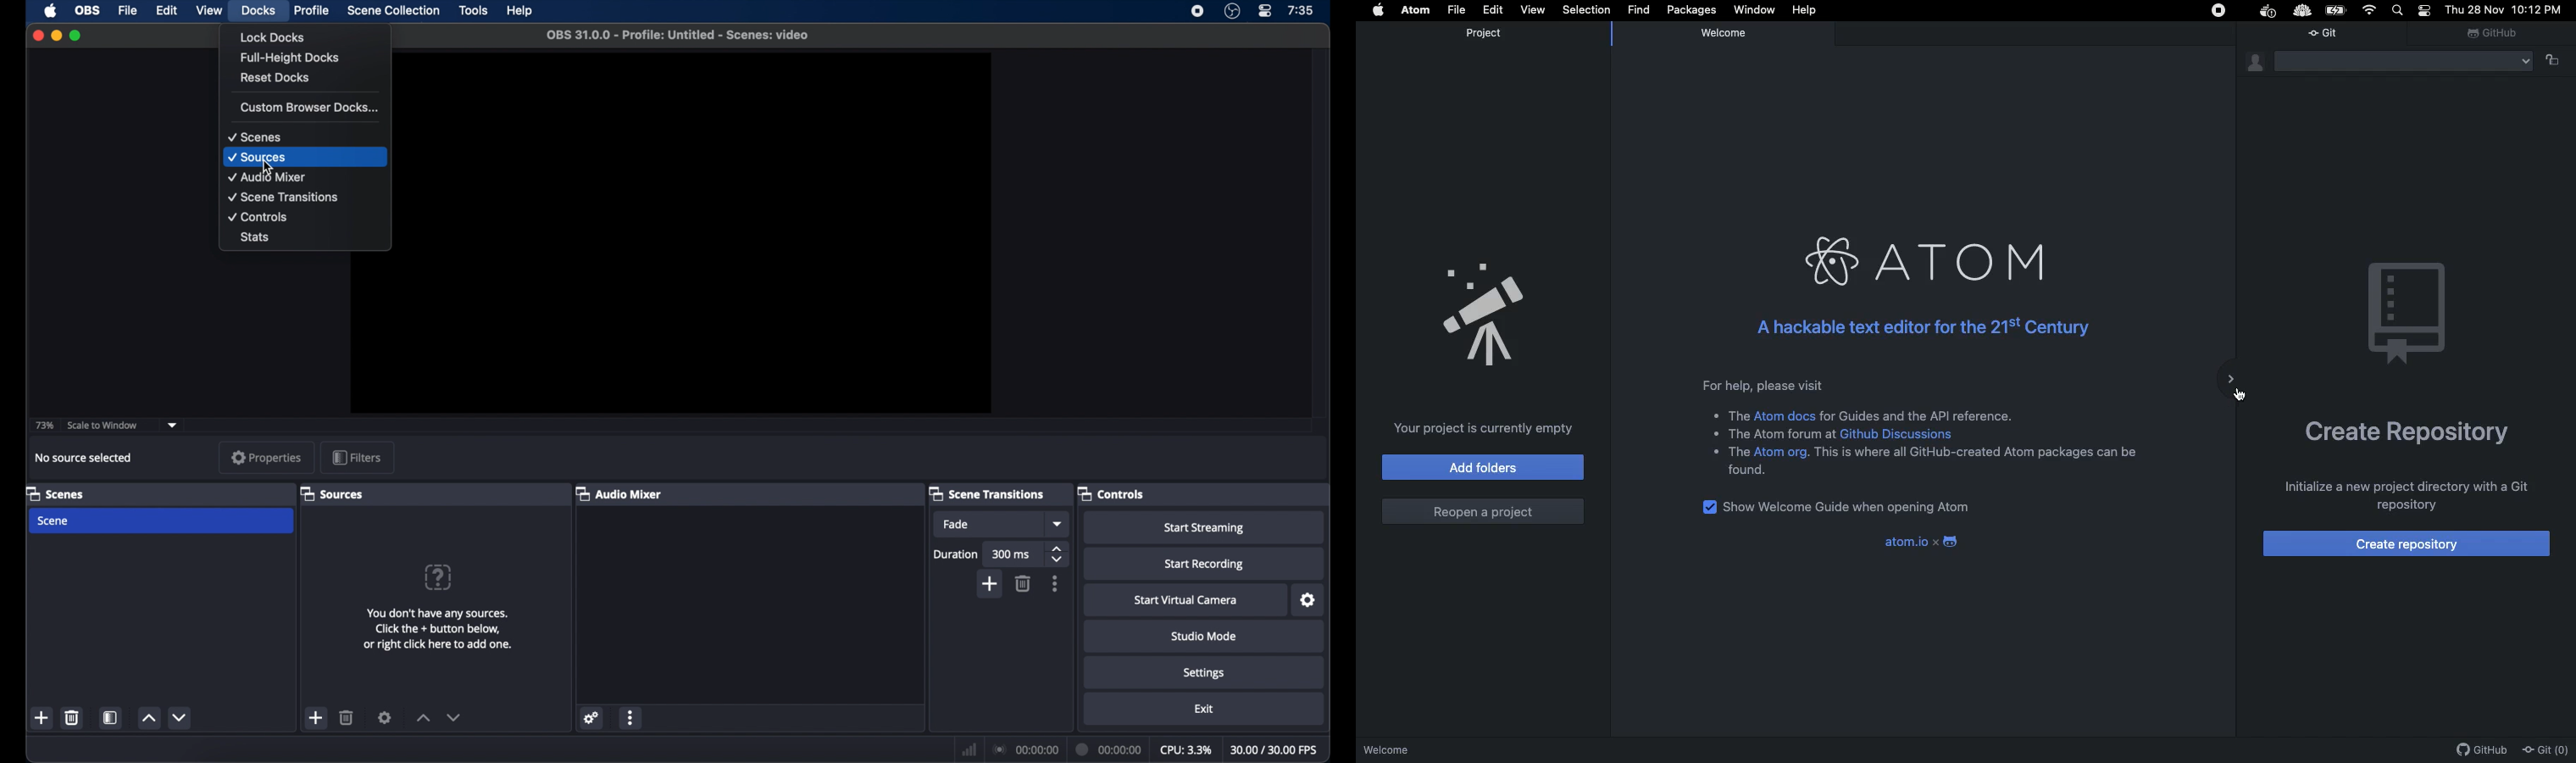 This screenshot has height=784, width=2576. What do you see at coordinates (357, 458) in the screenshot?
I see `filters` at bounding box center [357, 458].